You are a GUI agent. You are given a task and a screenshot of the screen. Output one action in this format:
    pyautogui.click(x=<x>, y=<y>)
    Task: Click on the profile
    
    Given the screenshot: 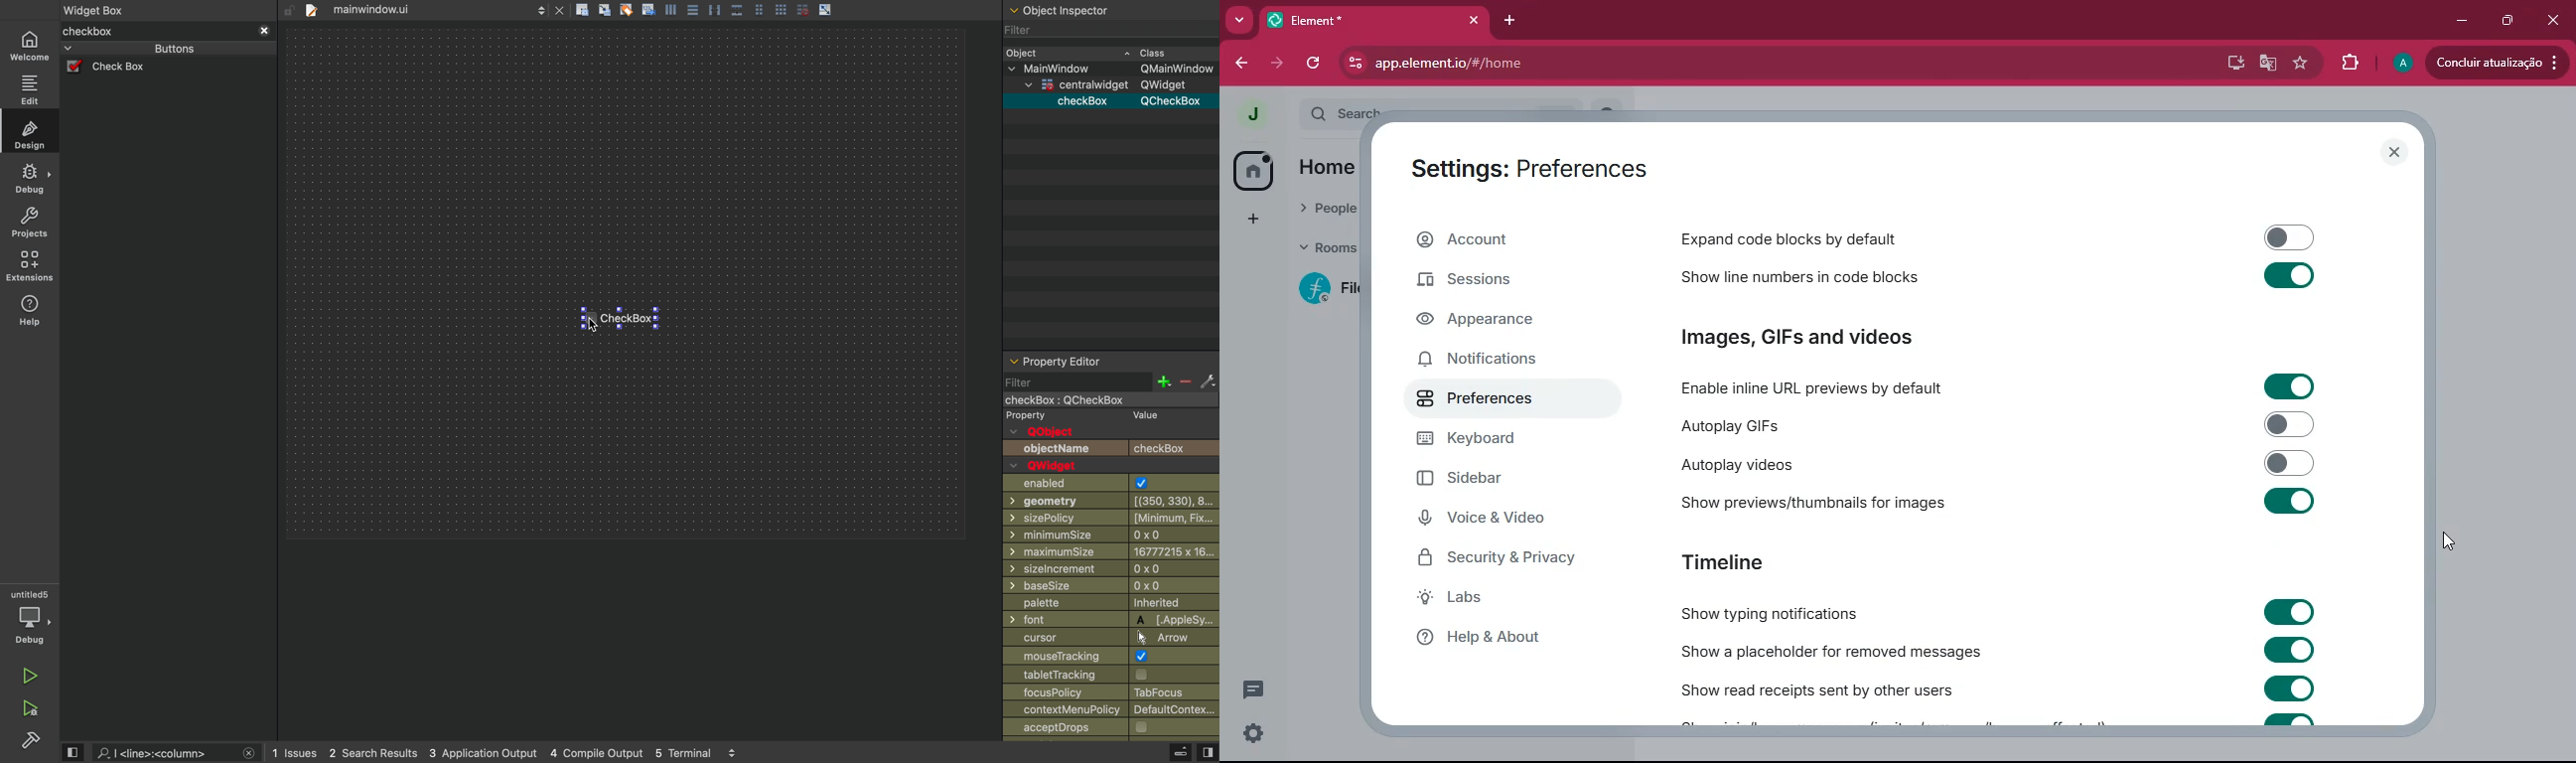 What is the action you would take?
    pyautogui.click(x=1253, y=114)
    